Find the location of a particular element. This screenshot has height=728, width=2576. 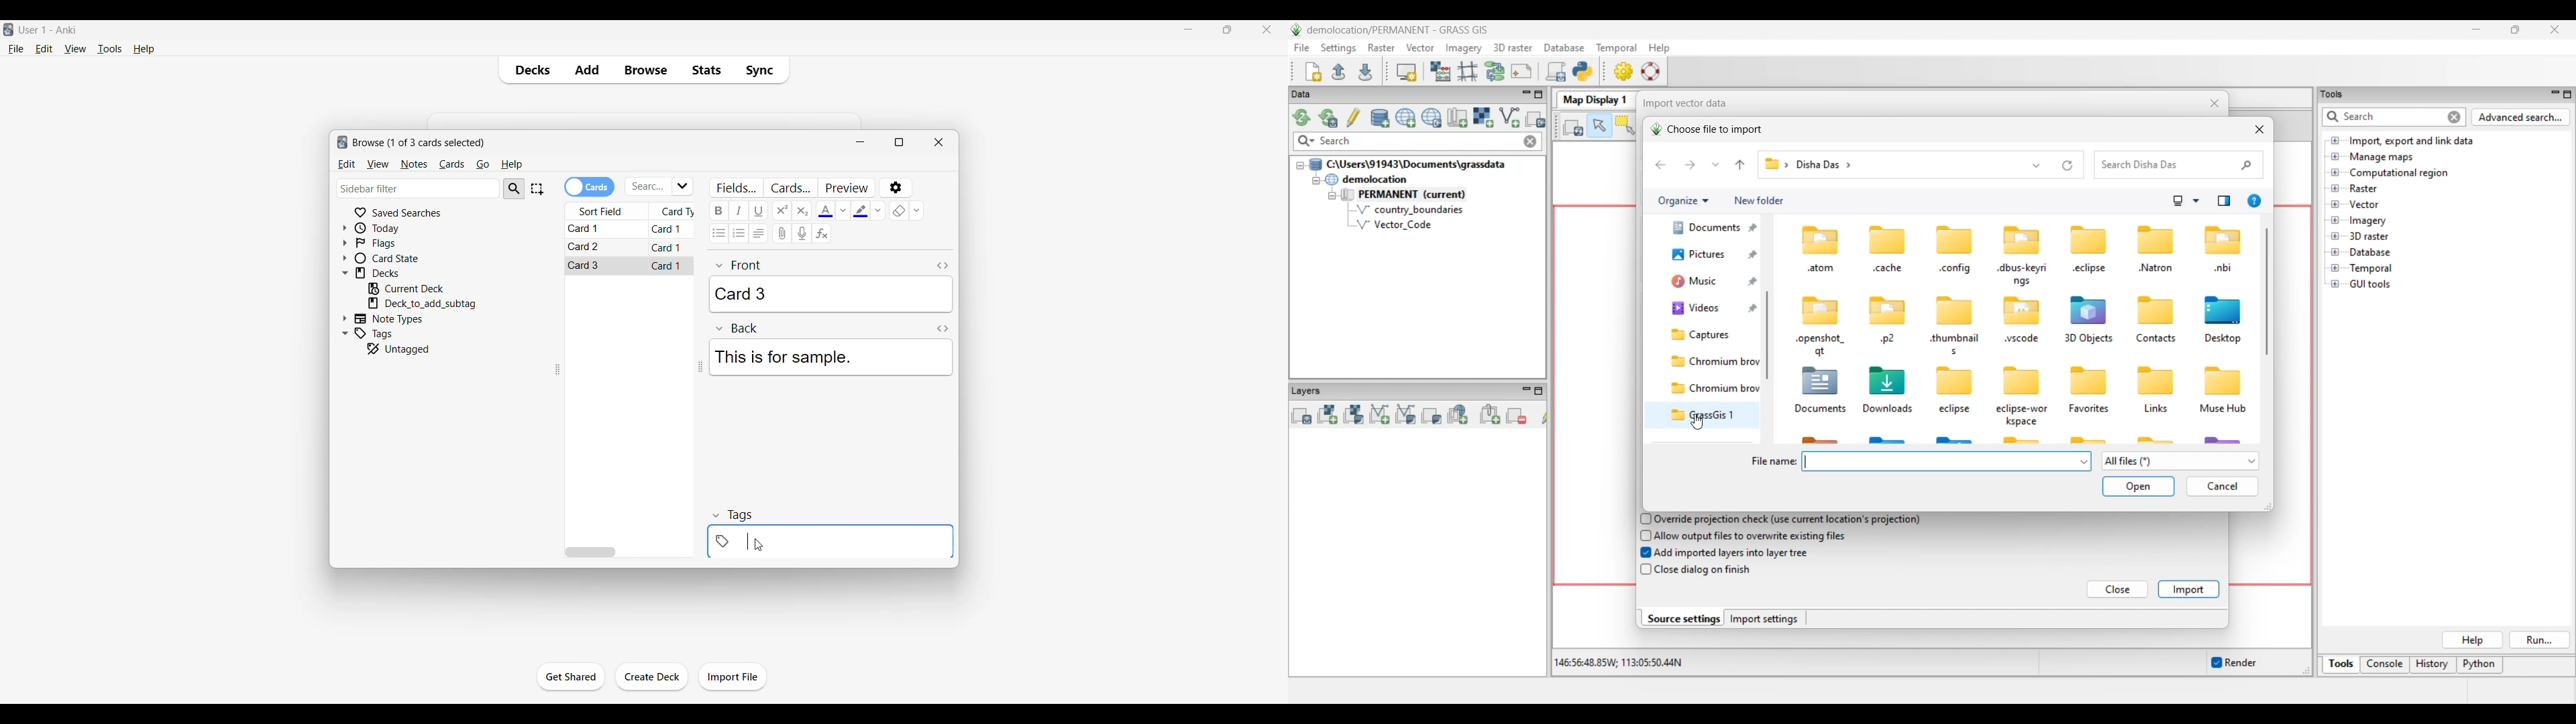

Click to go to card state is located at coordinates (397, 257).